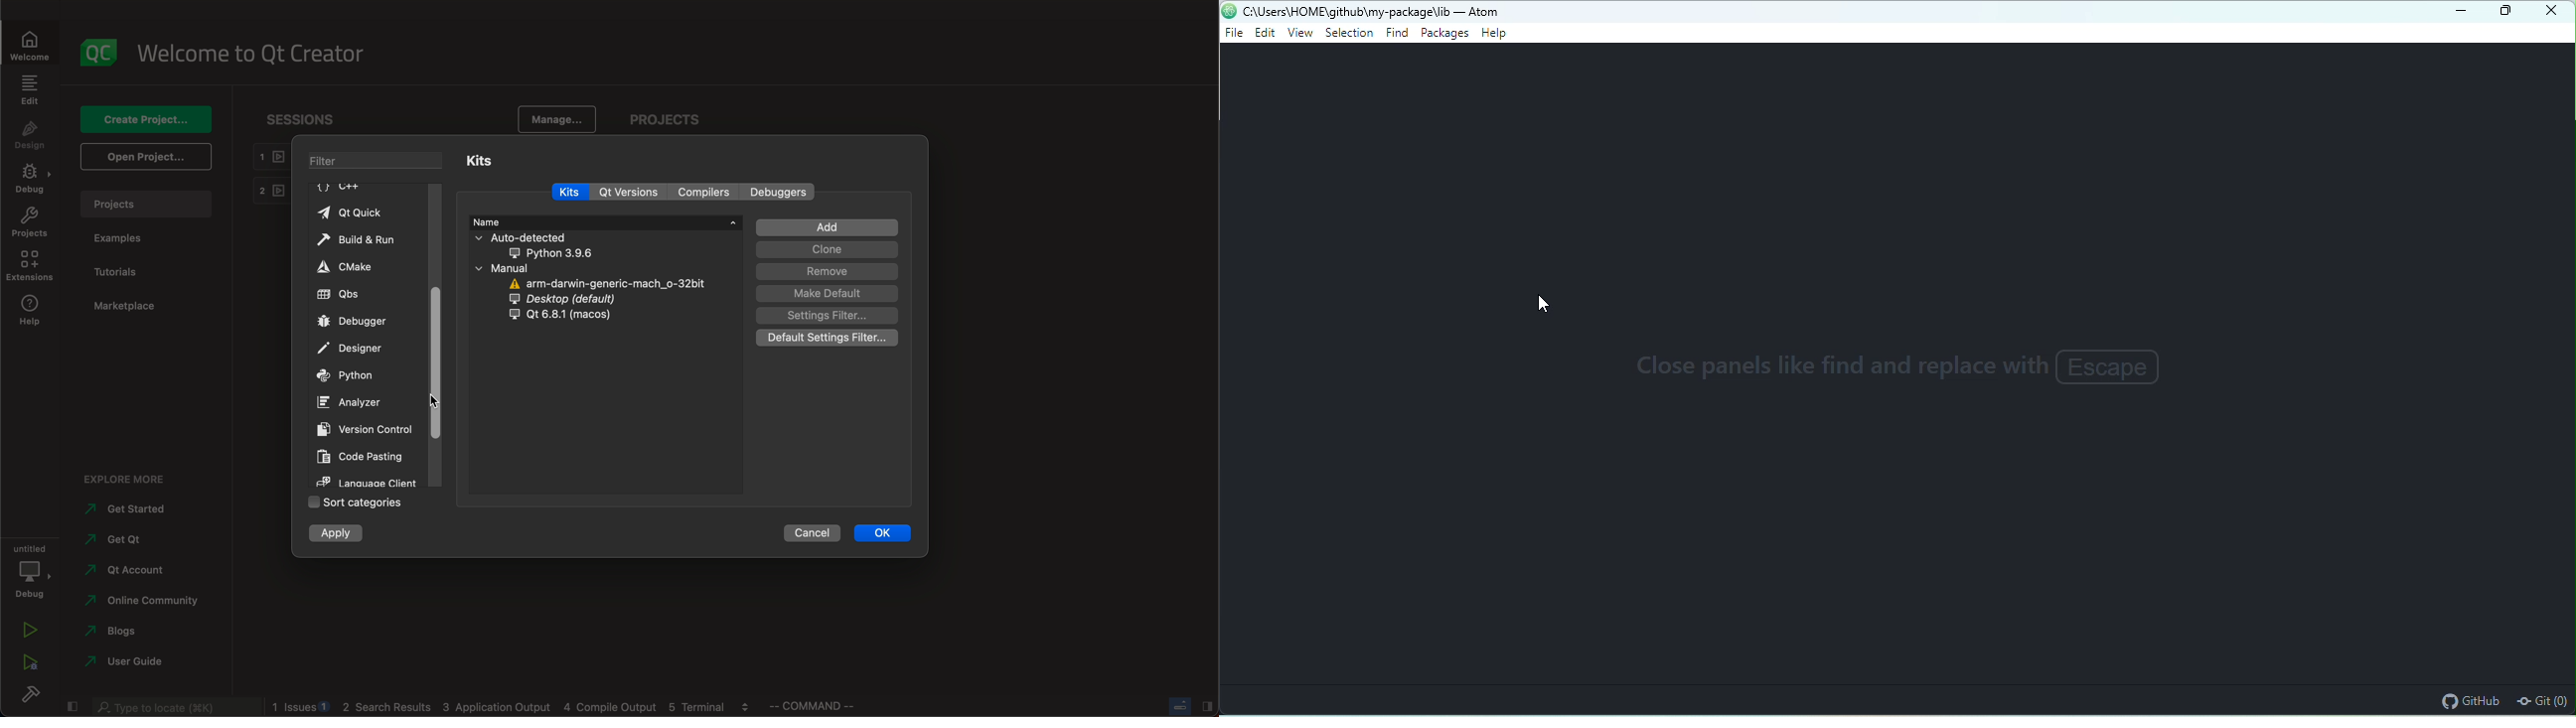  Describe the element at coordinates (29, 694) in the screenshot. I see `build` at that location.